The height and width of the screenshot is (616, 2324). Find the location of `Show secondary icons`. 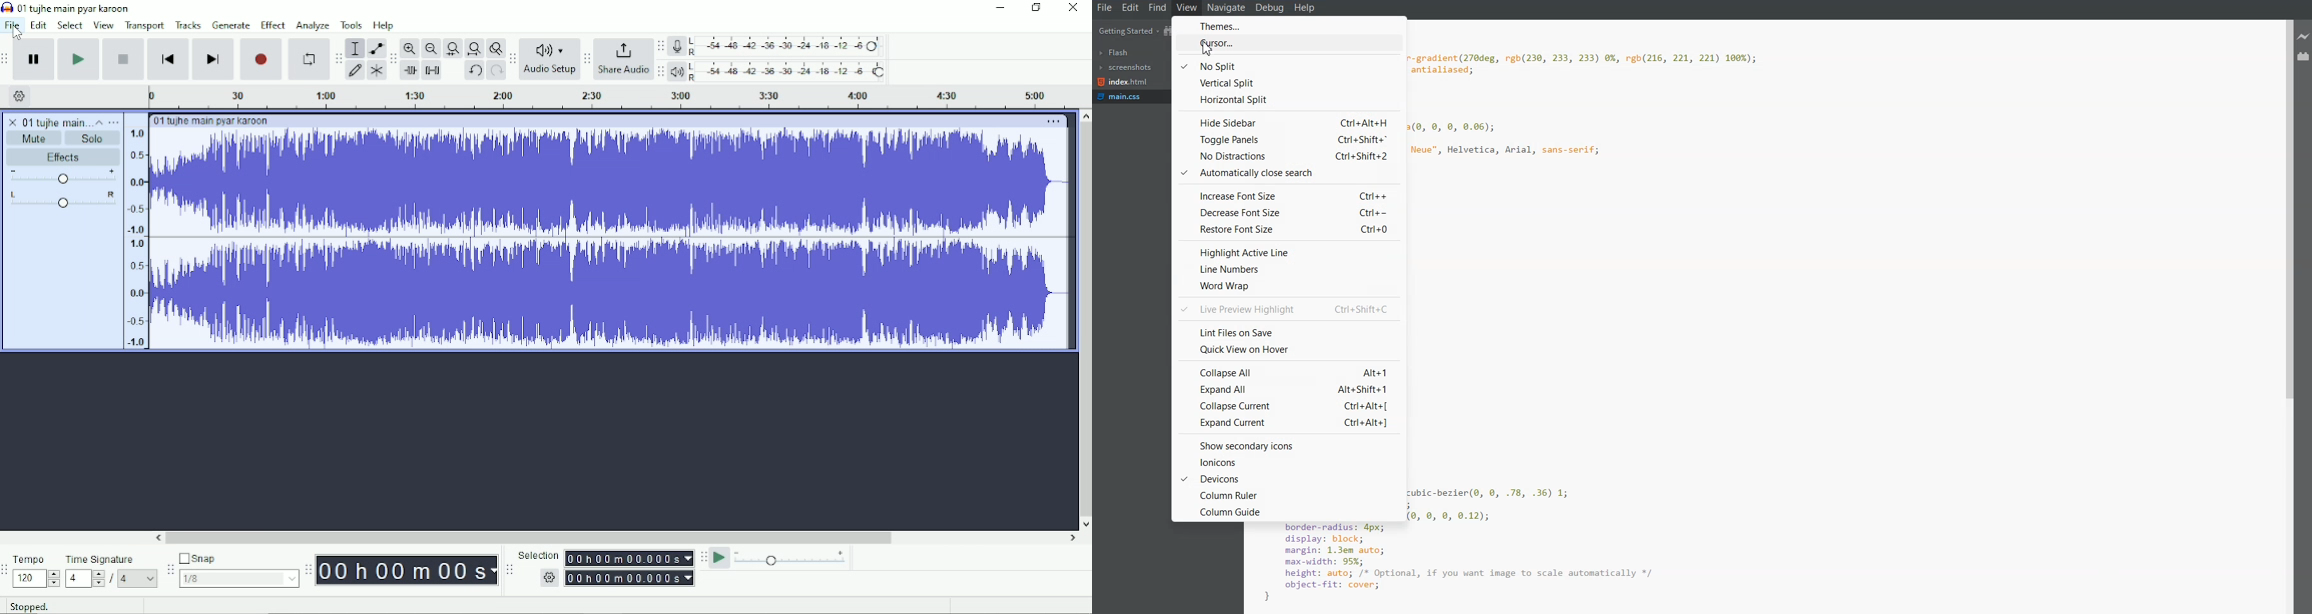

Show secondary icons is located at coordinates (1290, 446).